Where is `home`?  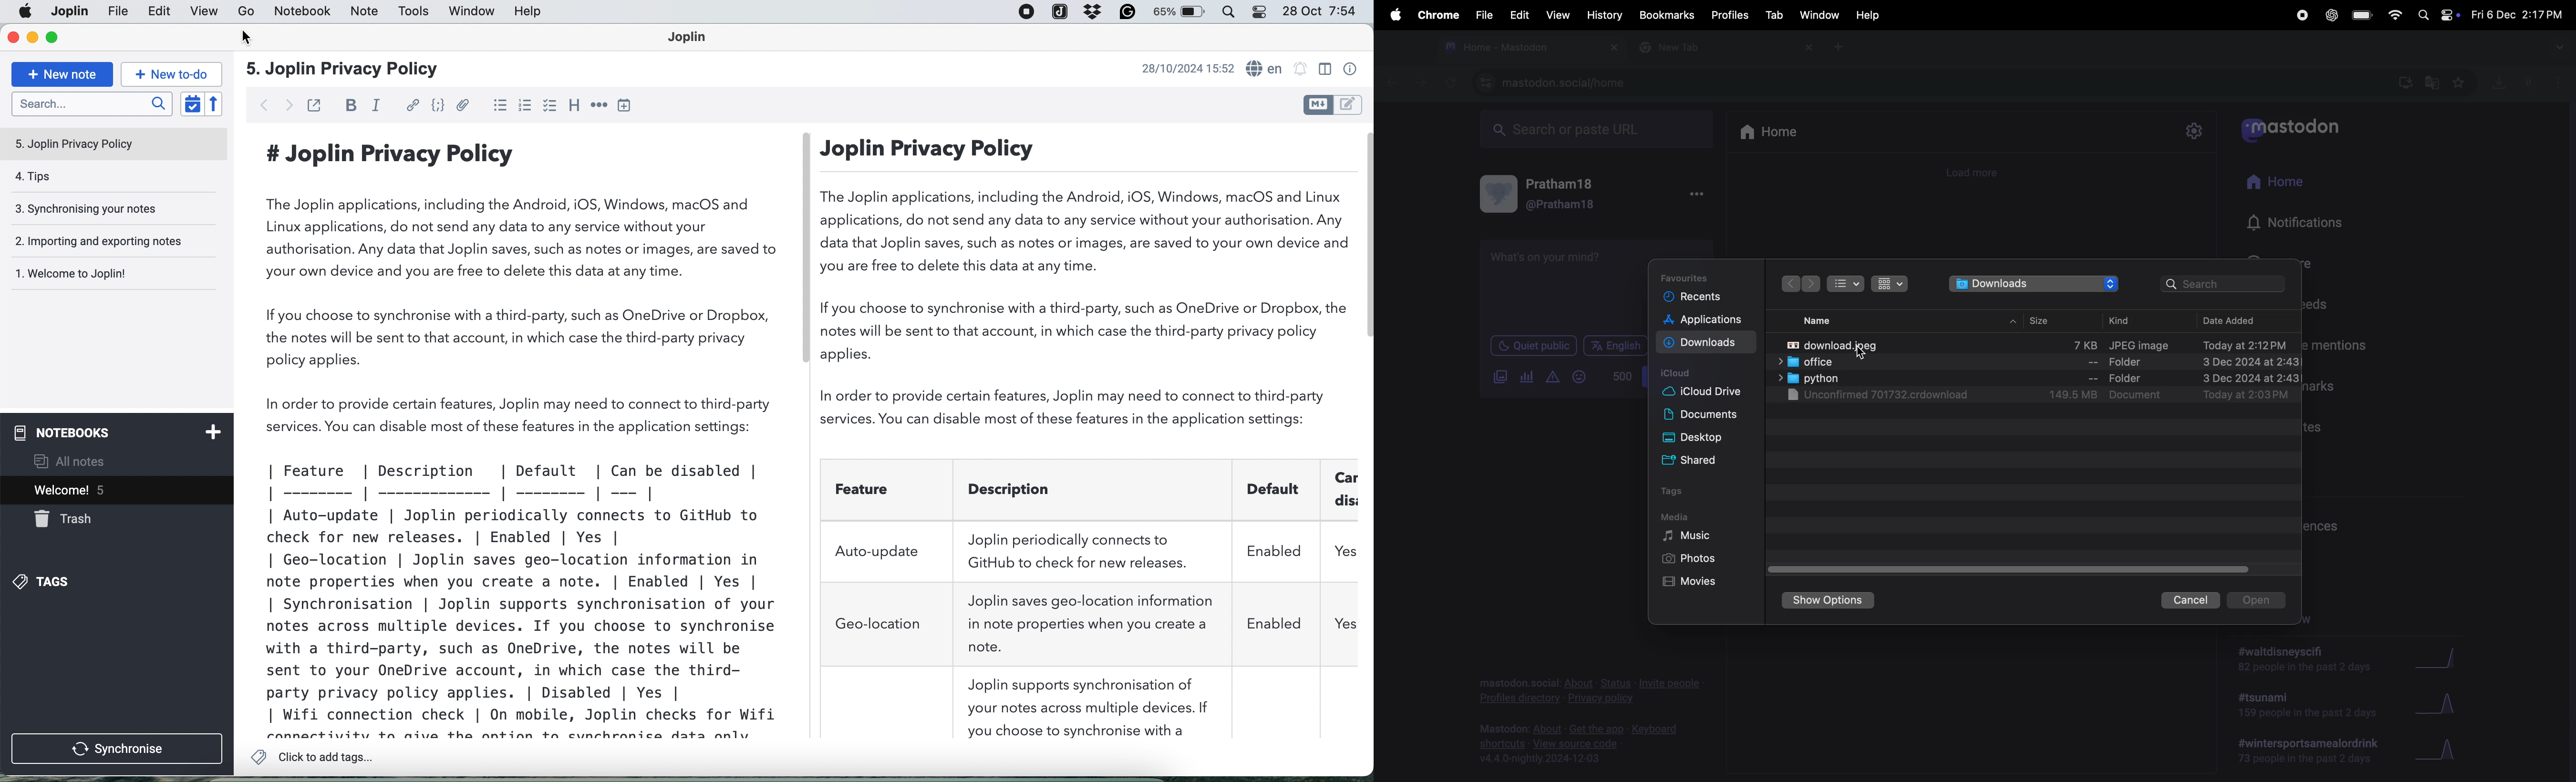
home is located at coordinates (2290, 186).